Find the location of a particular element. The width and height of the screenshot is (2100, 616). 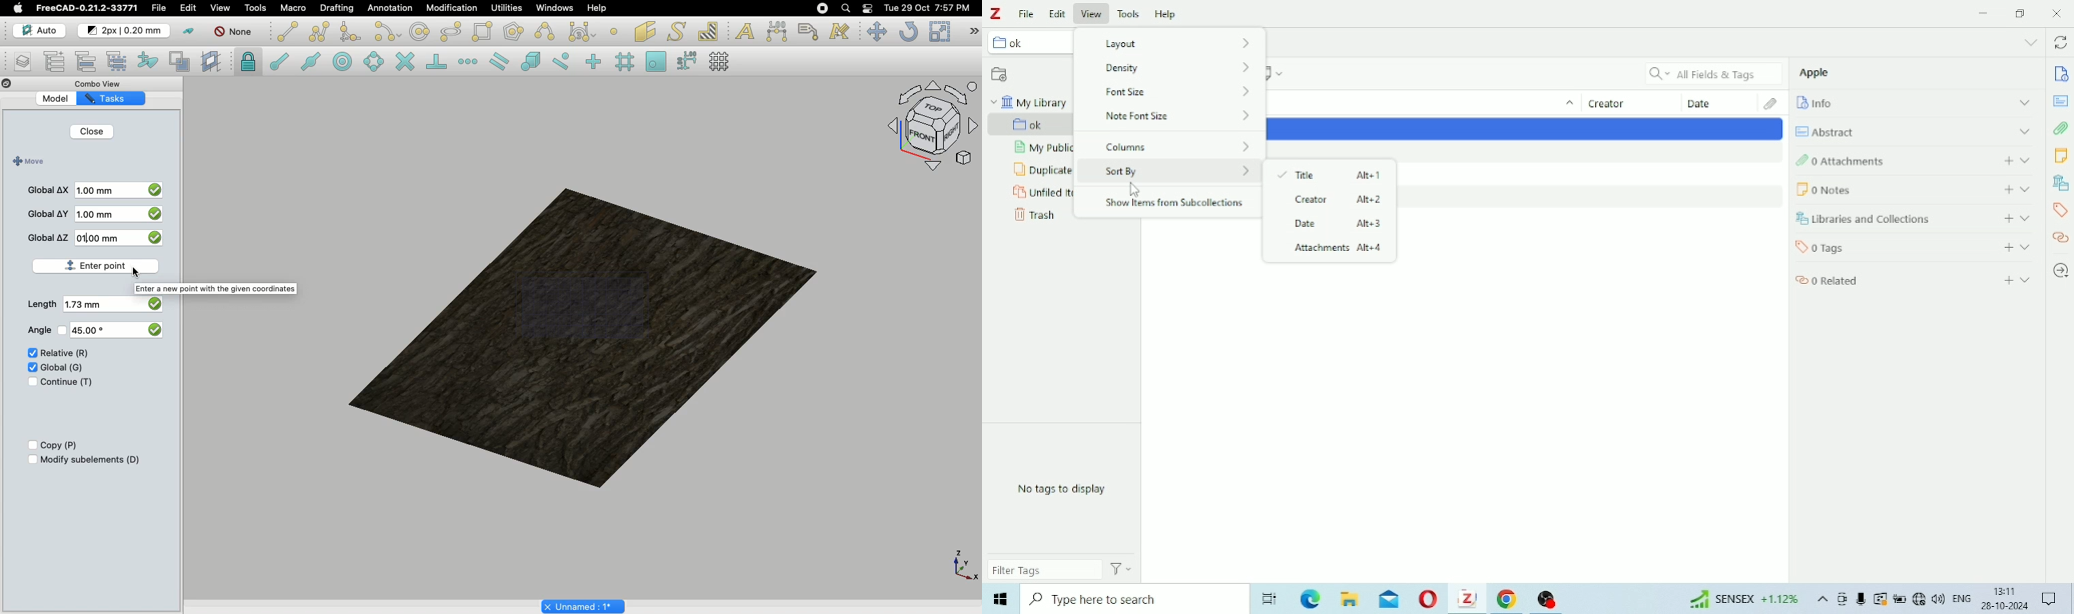

My Library is located at coordinates (1033, 102).